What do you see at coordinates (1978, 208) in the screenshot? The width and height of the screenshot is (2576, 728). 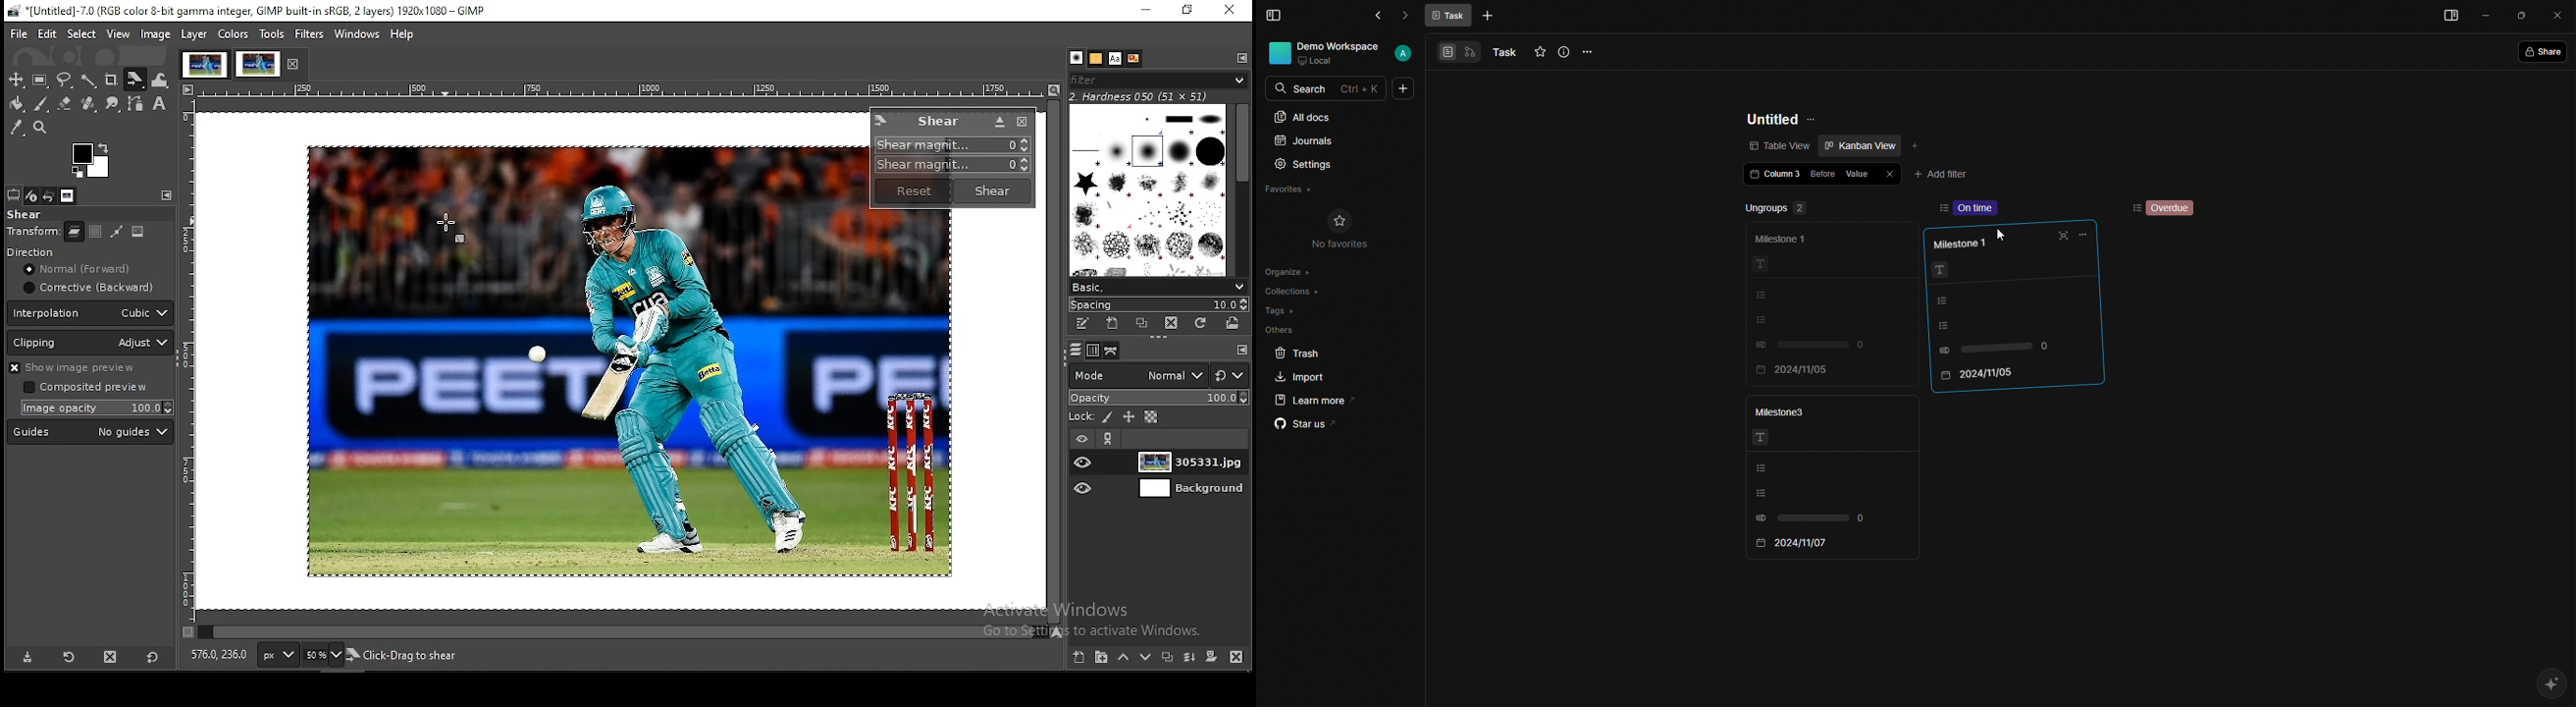 I see `On time` at bounding box center [1978, 208].